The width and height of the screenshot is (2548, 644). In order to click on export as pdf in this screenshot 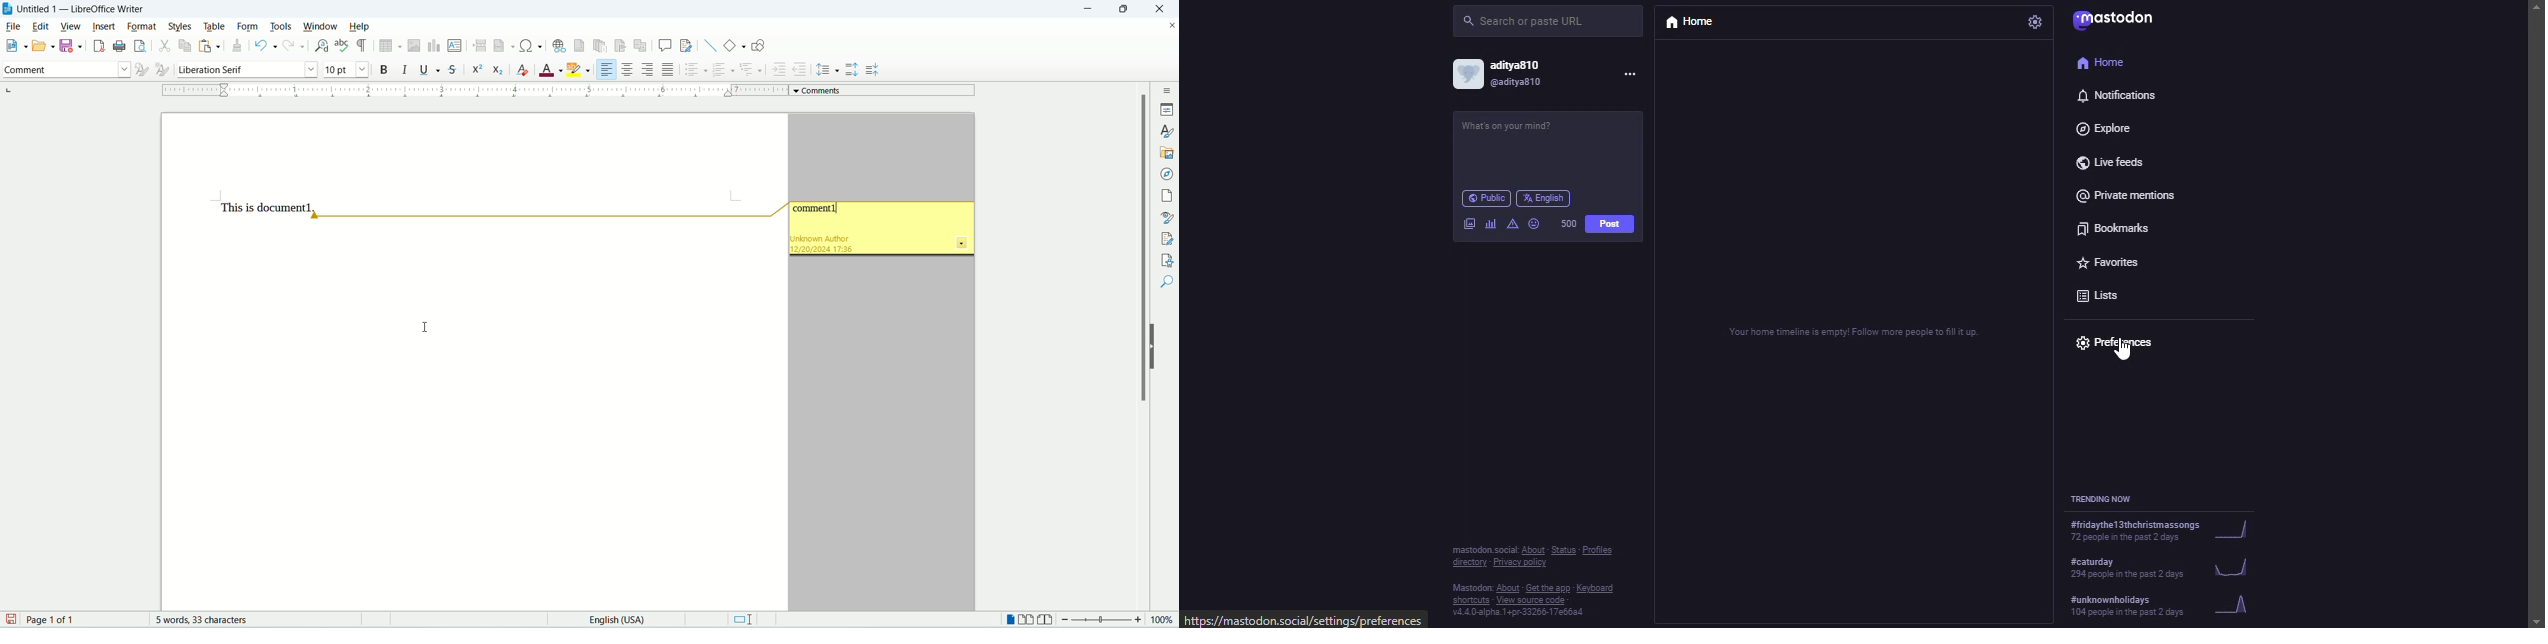, I will do `click(98, 45)`.